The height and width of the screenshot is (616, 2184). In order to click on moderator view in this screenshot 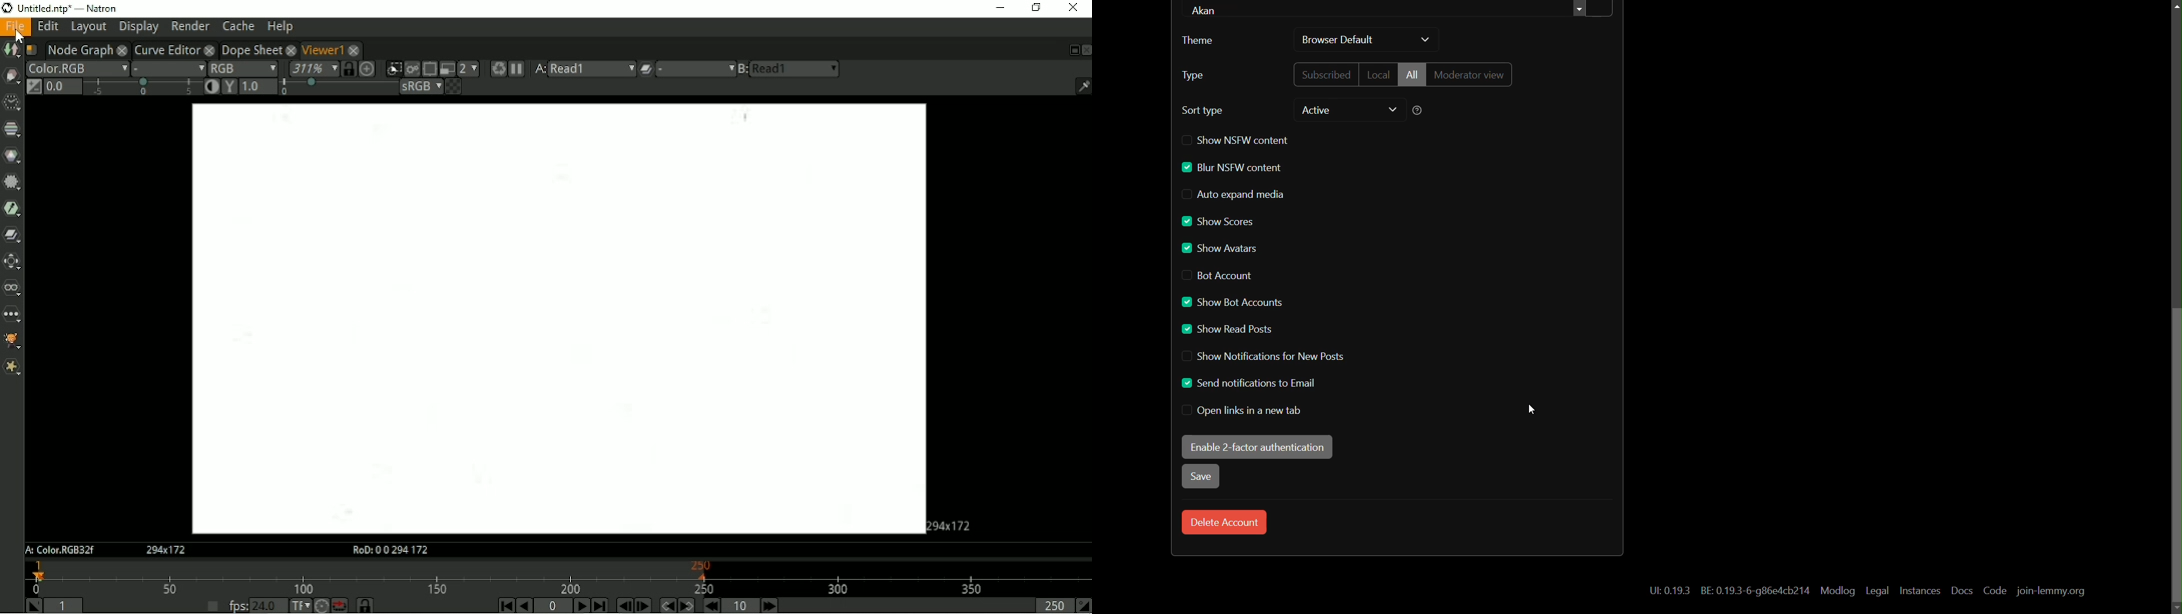, I will do `click(1470, 74)`.